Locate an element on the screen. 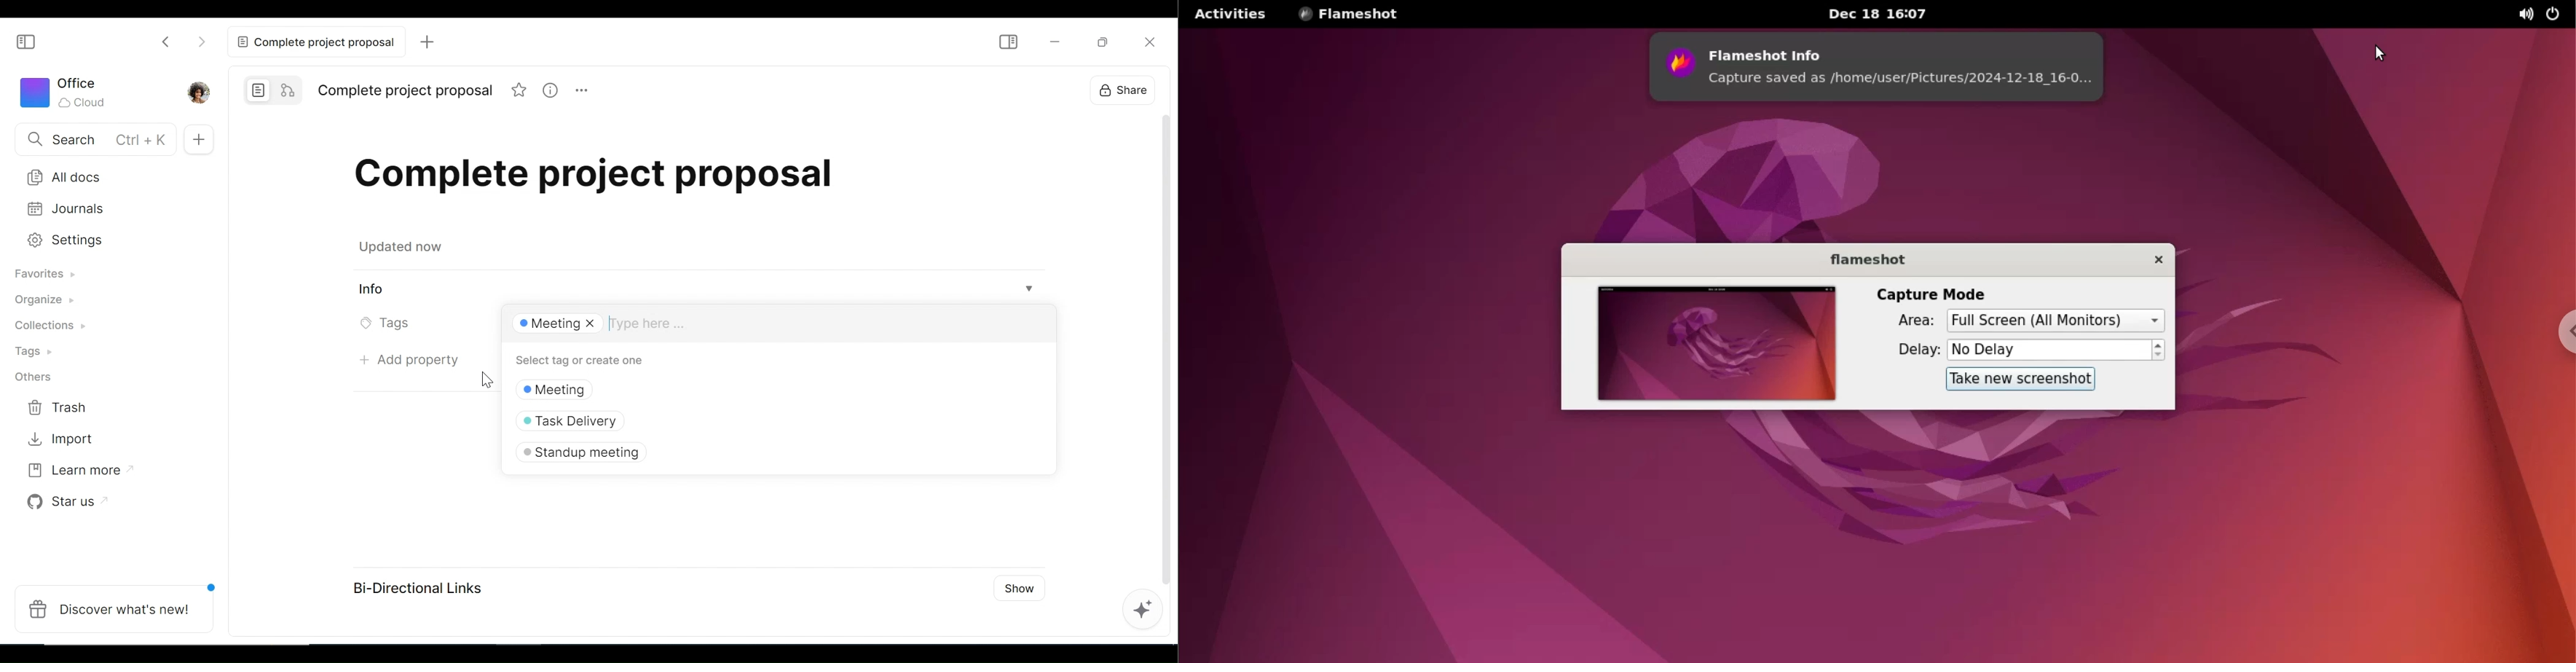  capture area label is located at coordinates (1918, 321).